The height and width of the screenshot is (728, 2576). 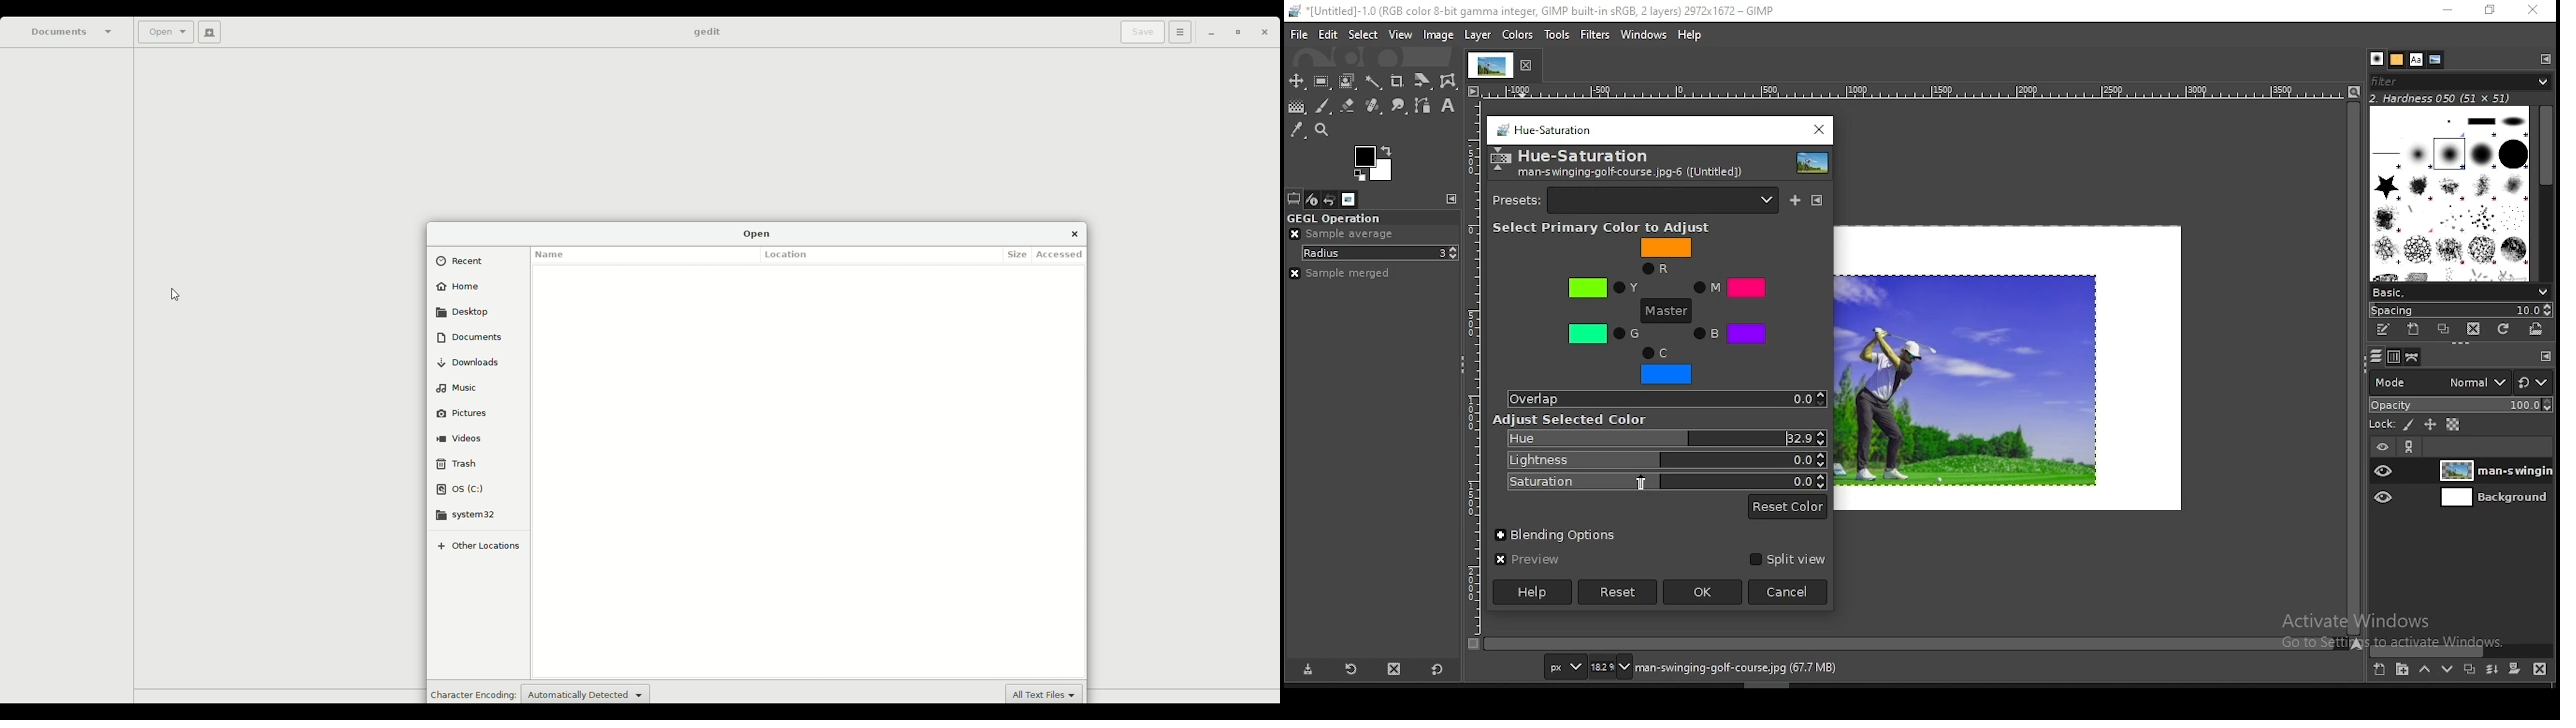 I want to click on document history, so click(x=2434, y=59).